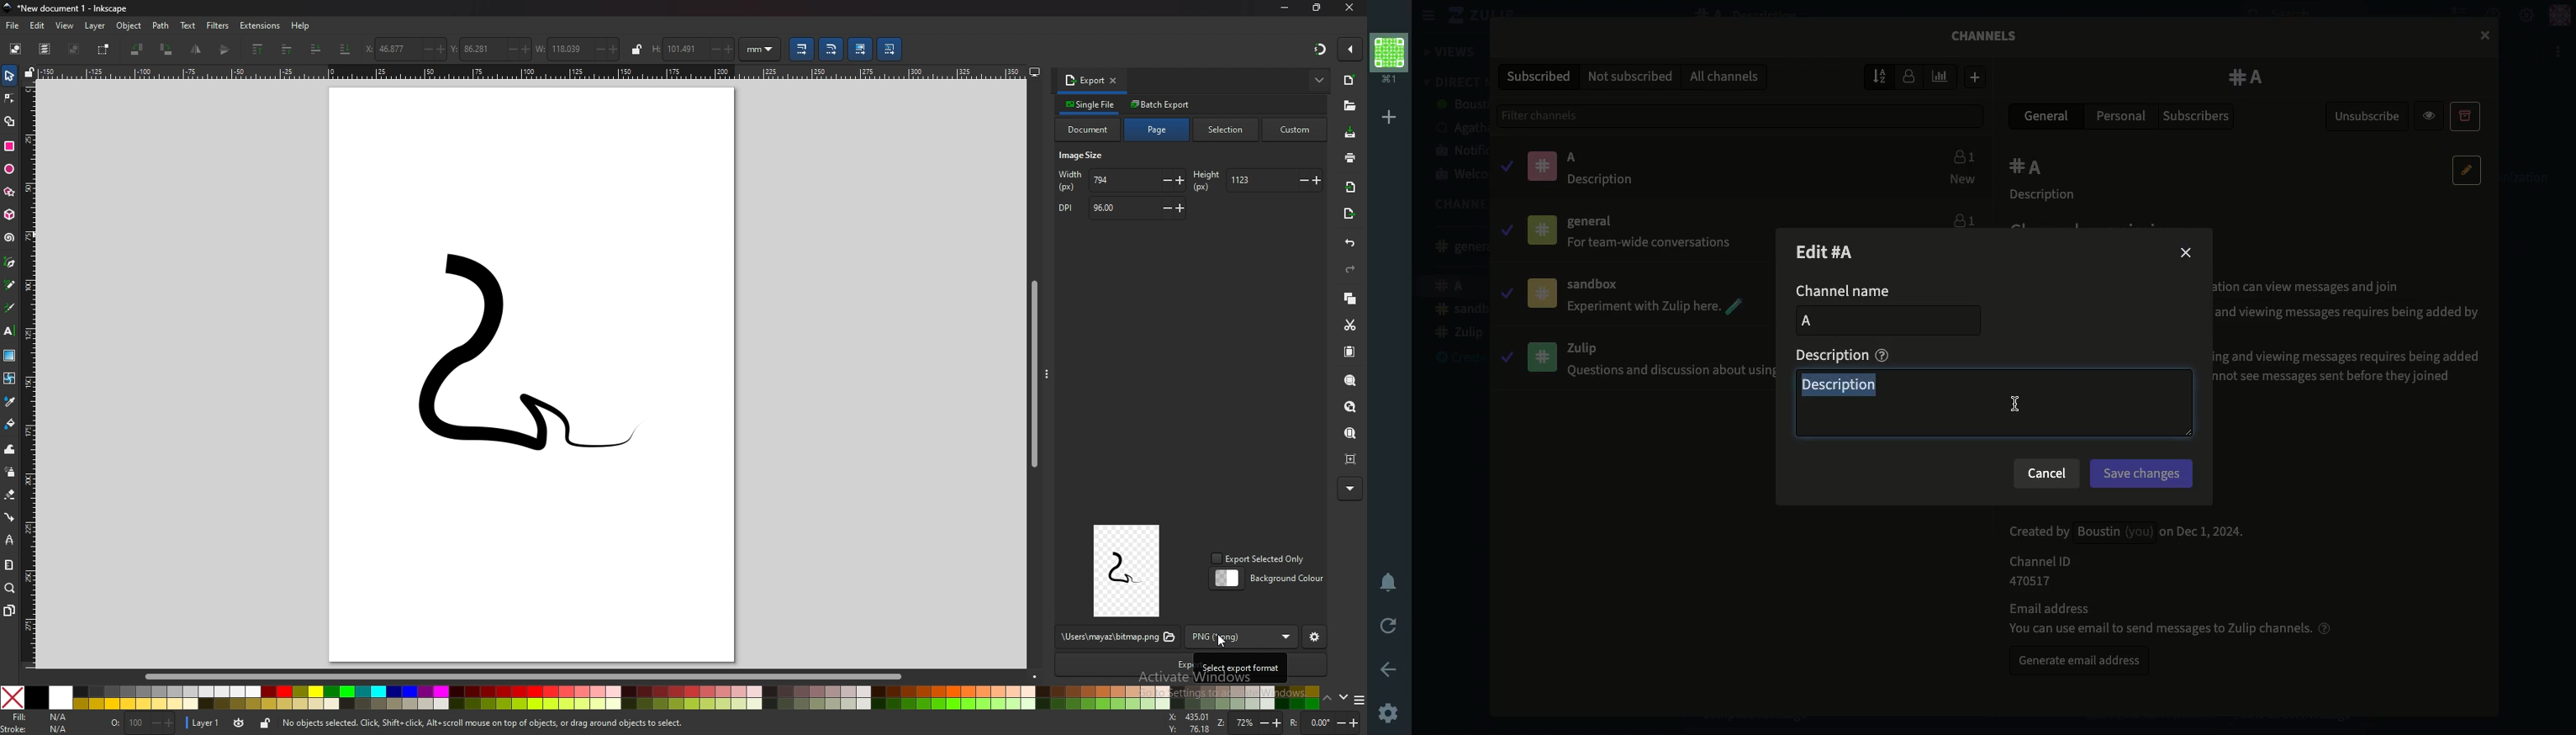  Describe the element at coordinates (10, 377) in the screenshot. I see `mesh` at that location.